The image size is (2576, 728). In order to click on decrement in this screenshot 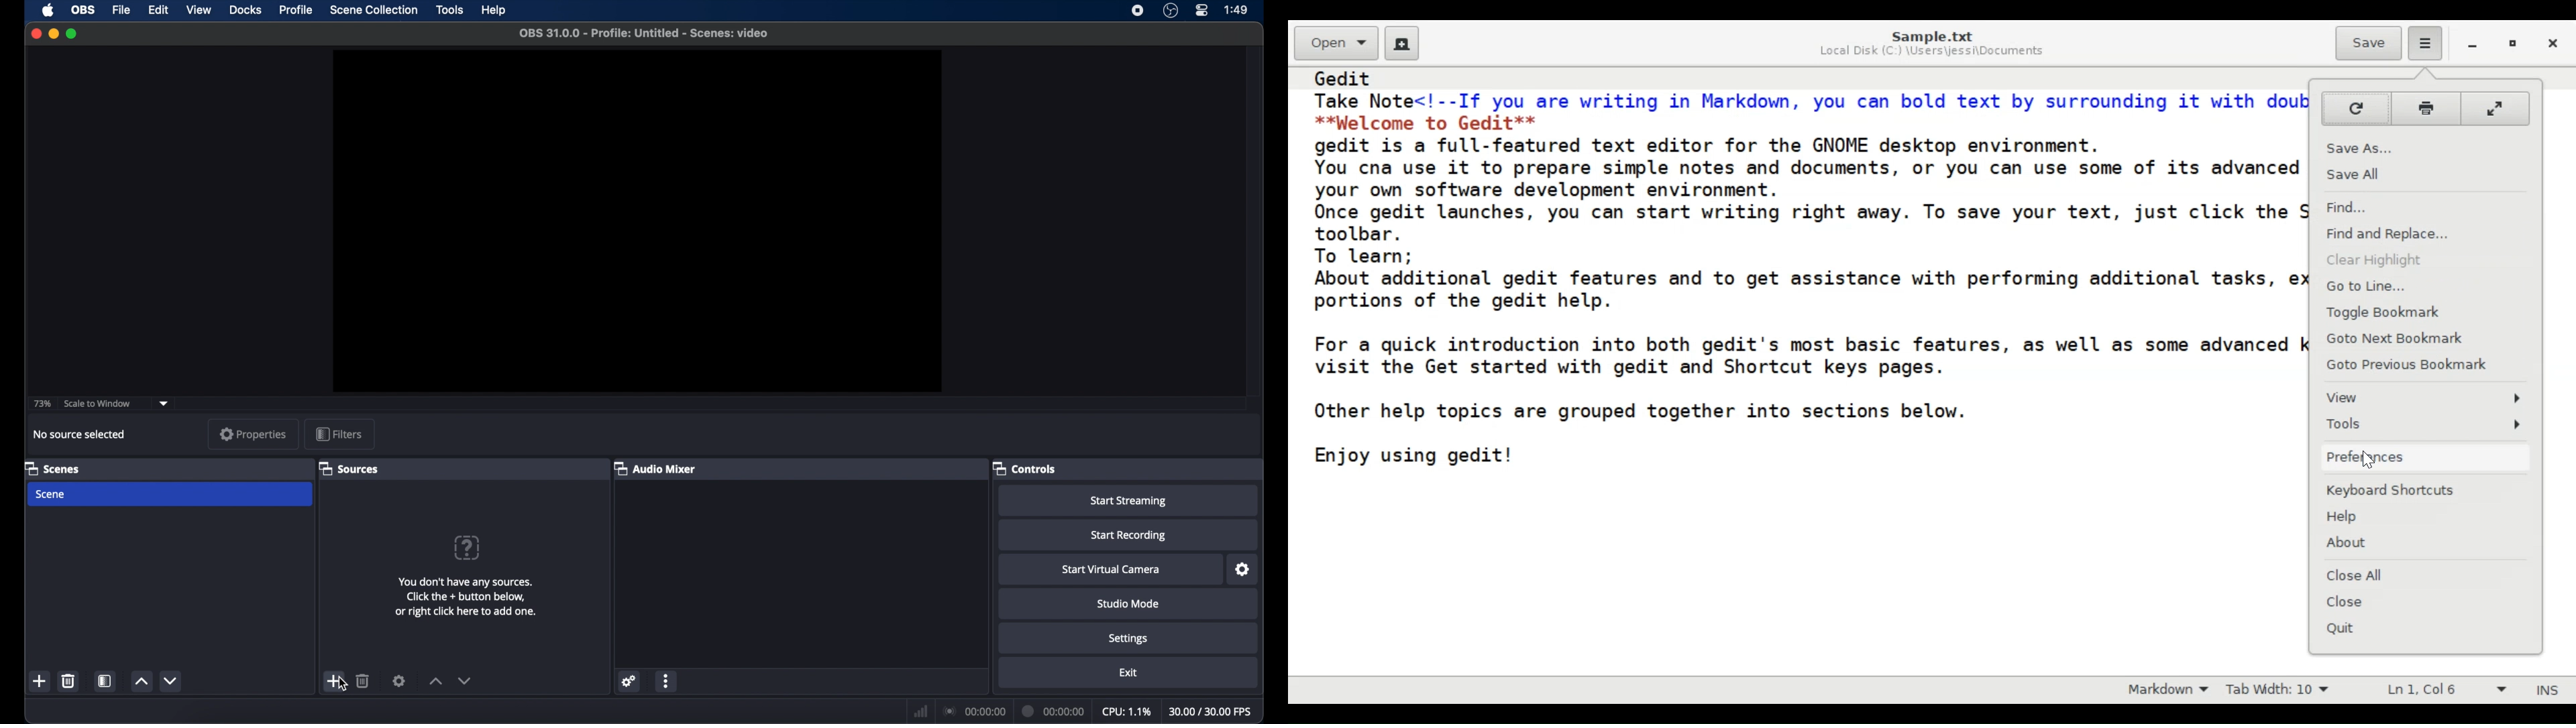, I will do `click(172, 680)`.